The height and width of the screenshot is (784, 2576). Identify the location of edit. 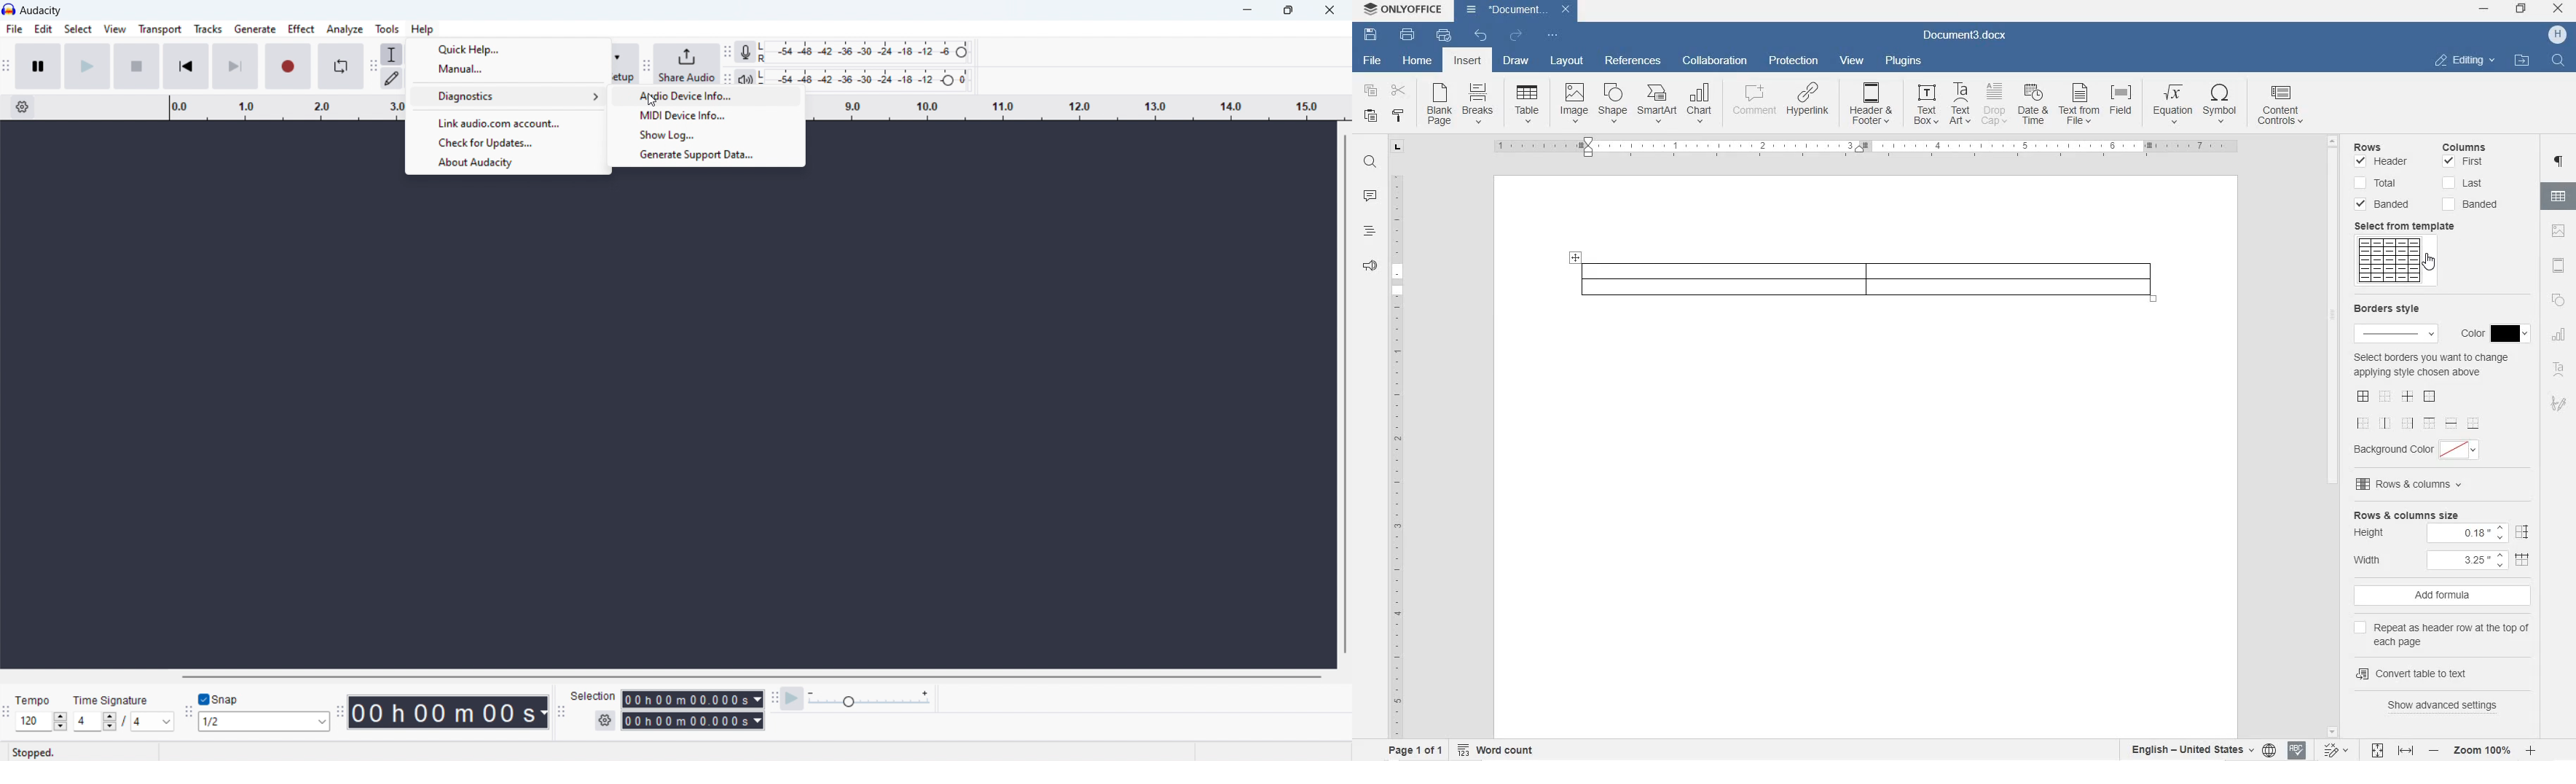
(43, 29).